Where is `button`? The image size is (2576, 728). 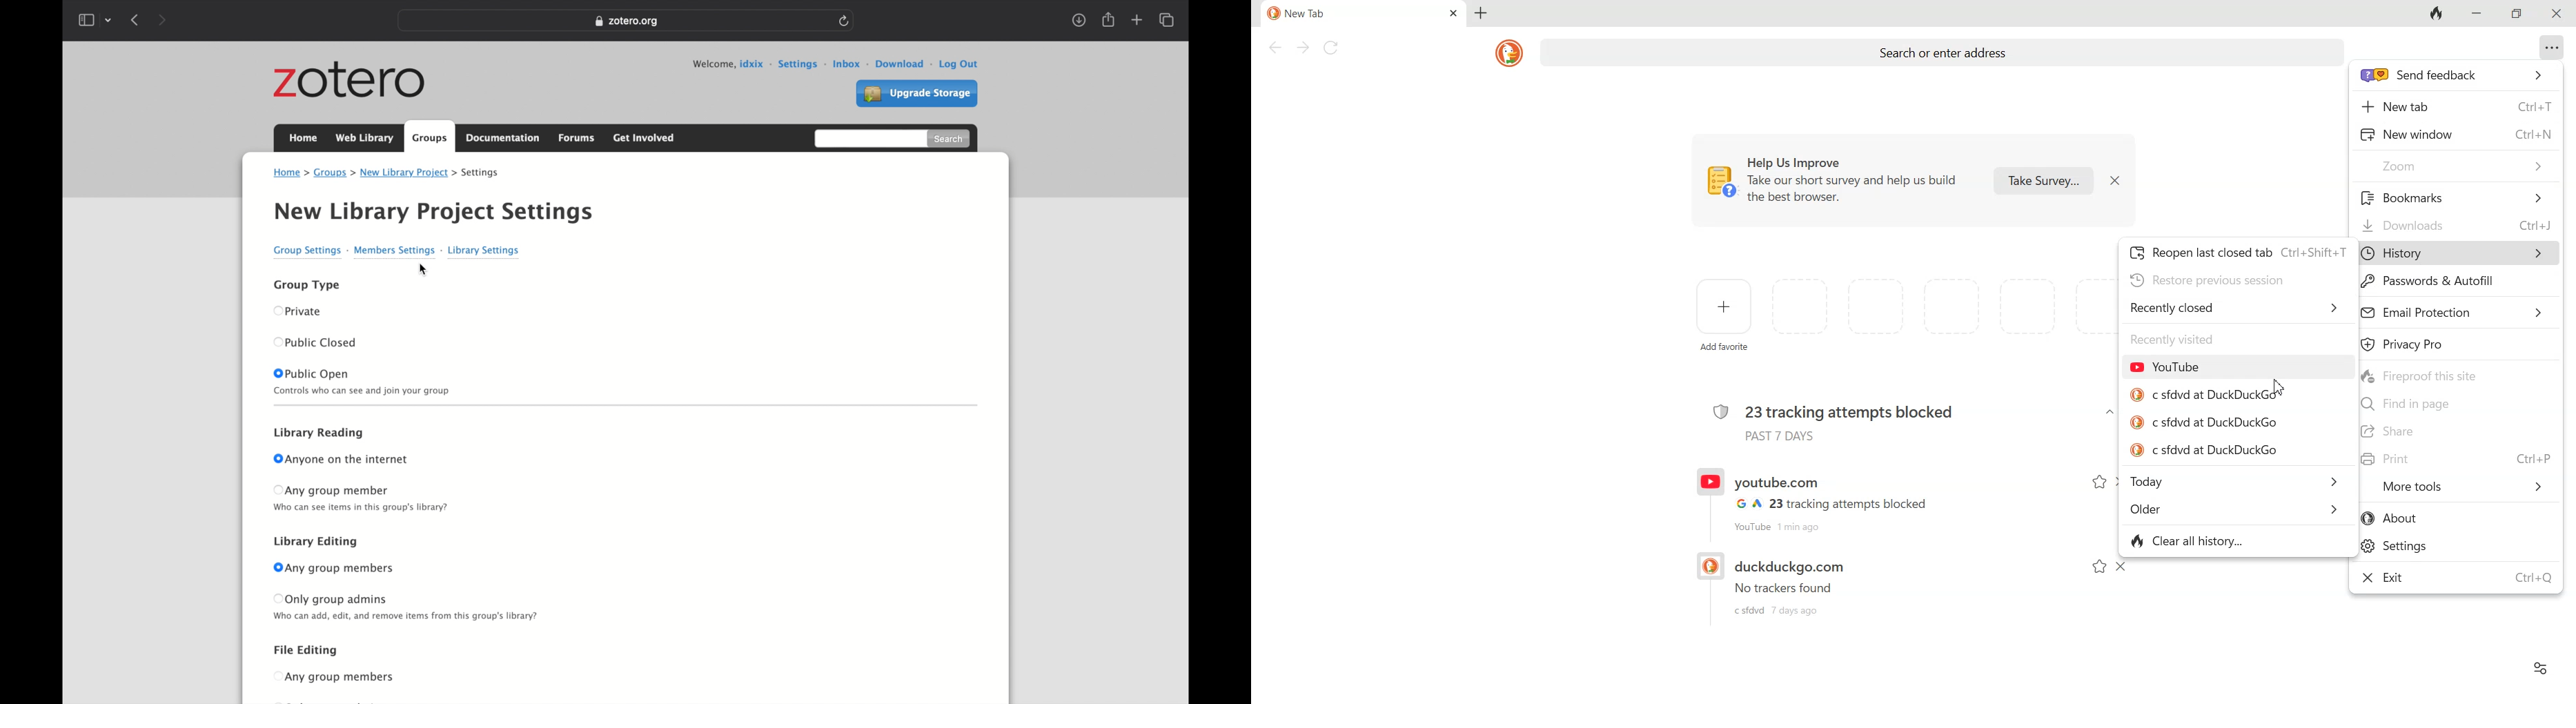 button is located at coordinates (276, 374).